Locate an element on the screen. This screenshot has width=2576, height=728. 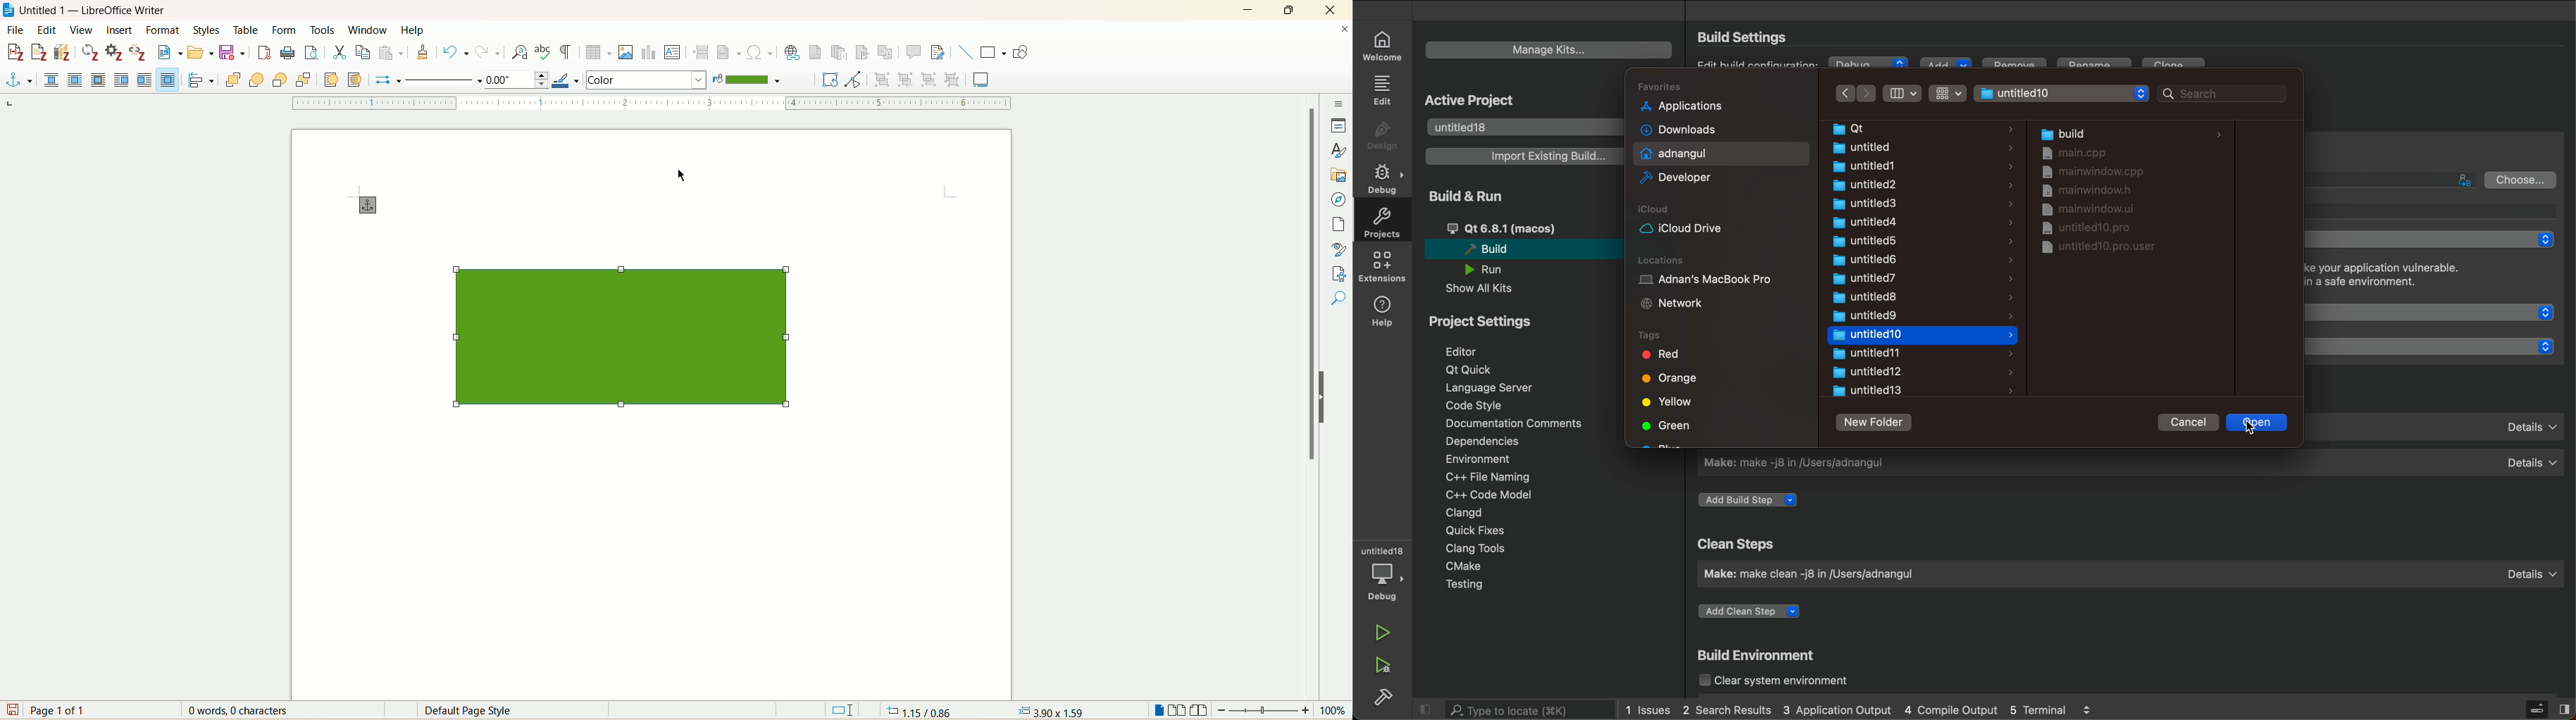
line pattern is located at coordinates (441, 81).